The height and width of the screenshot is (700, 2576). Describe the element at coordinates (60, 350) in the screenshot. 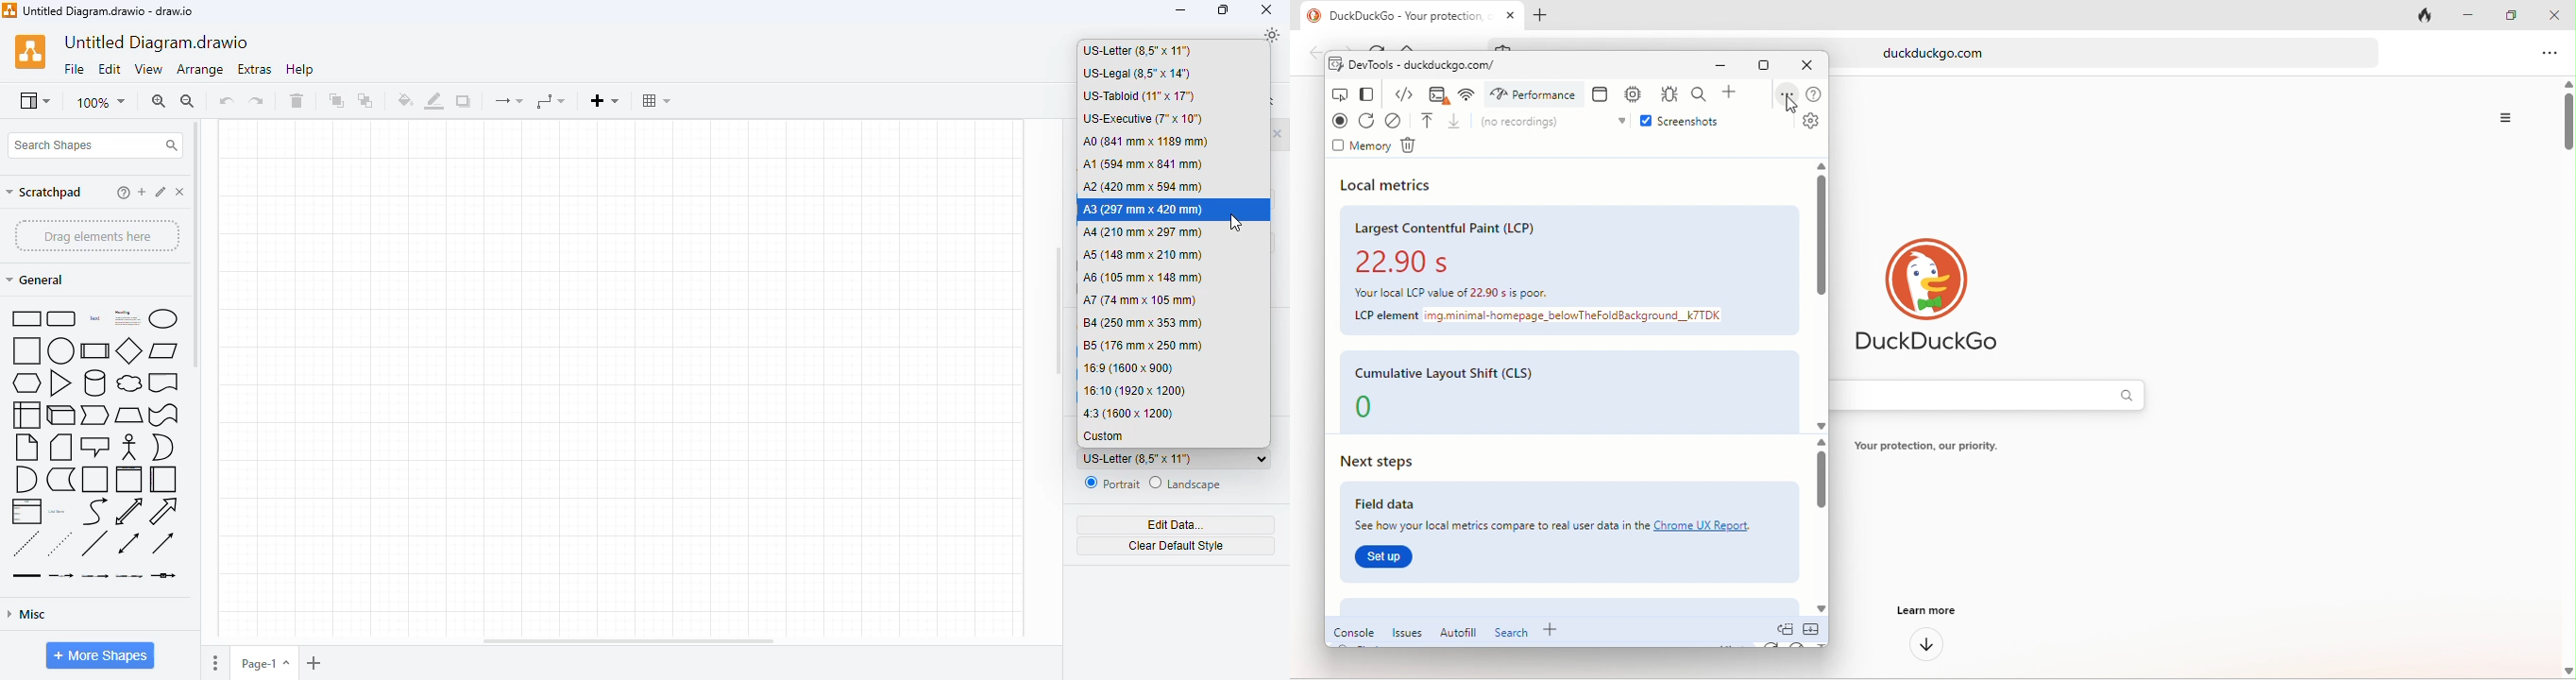

I see `circle` at that location.